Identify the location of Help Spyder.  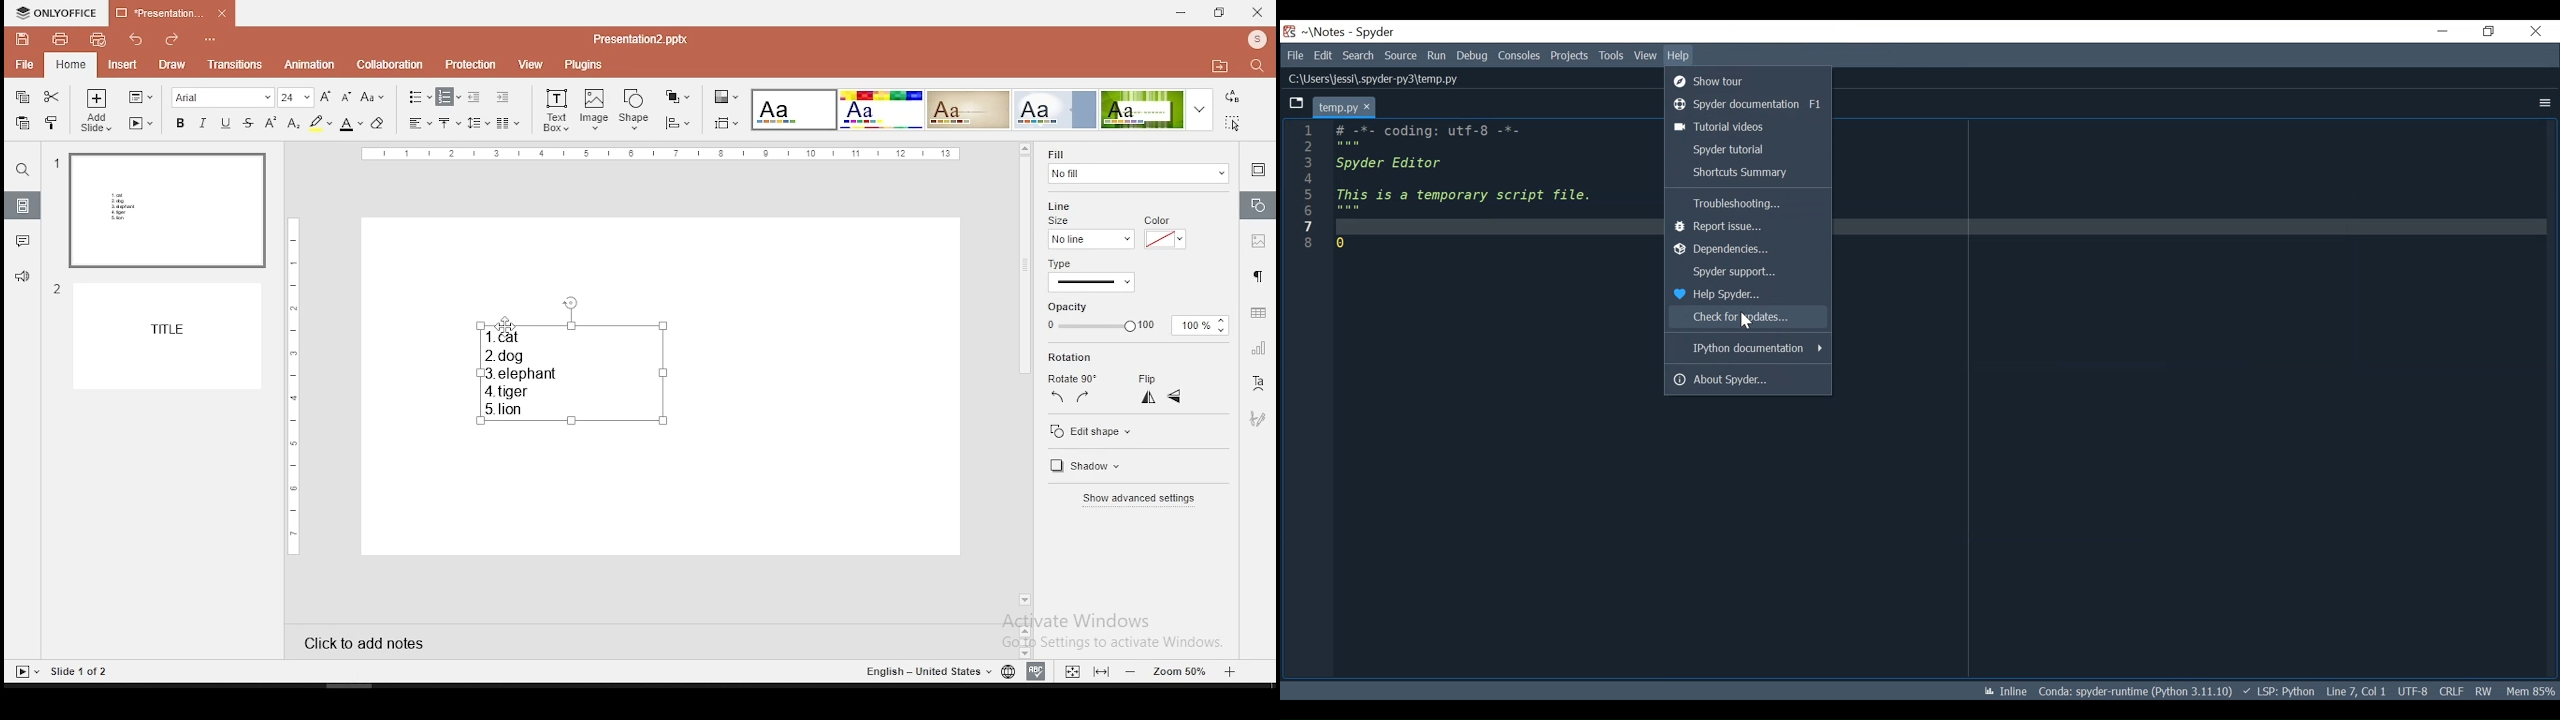
(1743, 295).